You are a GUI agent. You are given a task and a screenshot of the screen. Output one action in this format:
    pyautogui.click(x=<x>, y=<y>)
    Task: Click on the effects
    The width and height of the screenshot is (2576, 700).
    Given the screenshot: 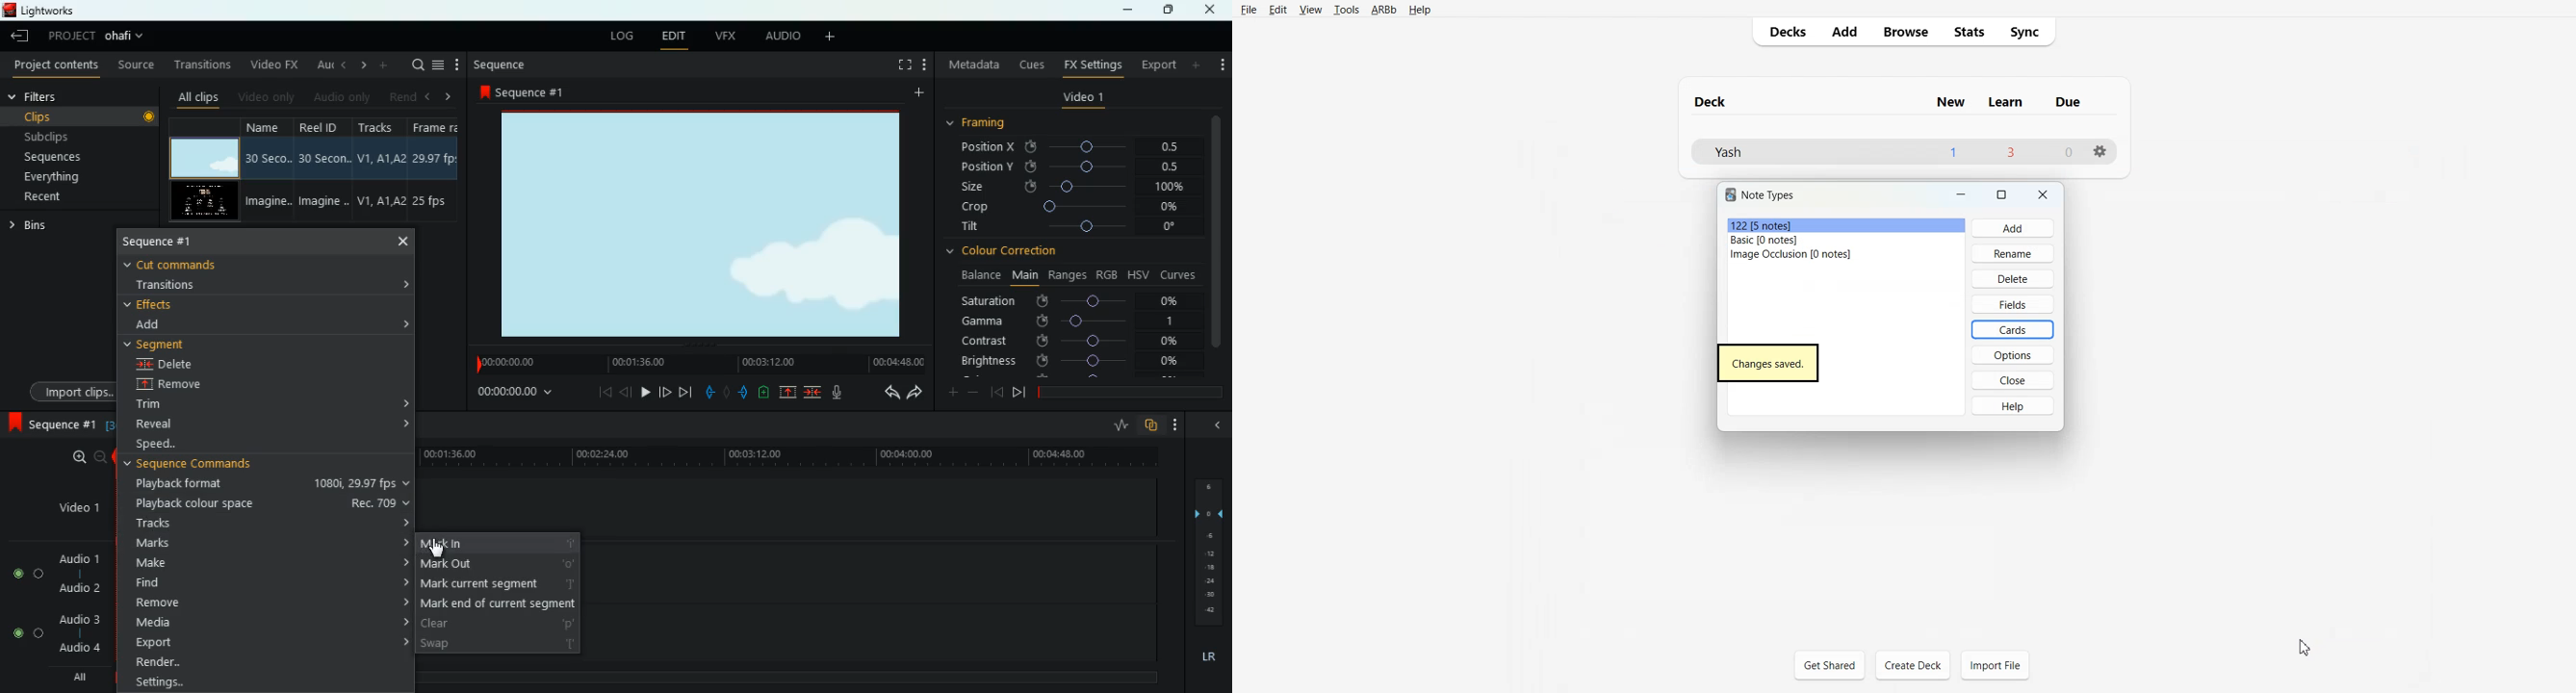 What is the action you would take?
    pyautogui.click(x=171, y=303)
    